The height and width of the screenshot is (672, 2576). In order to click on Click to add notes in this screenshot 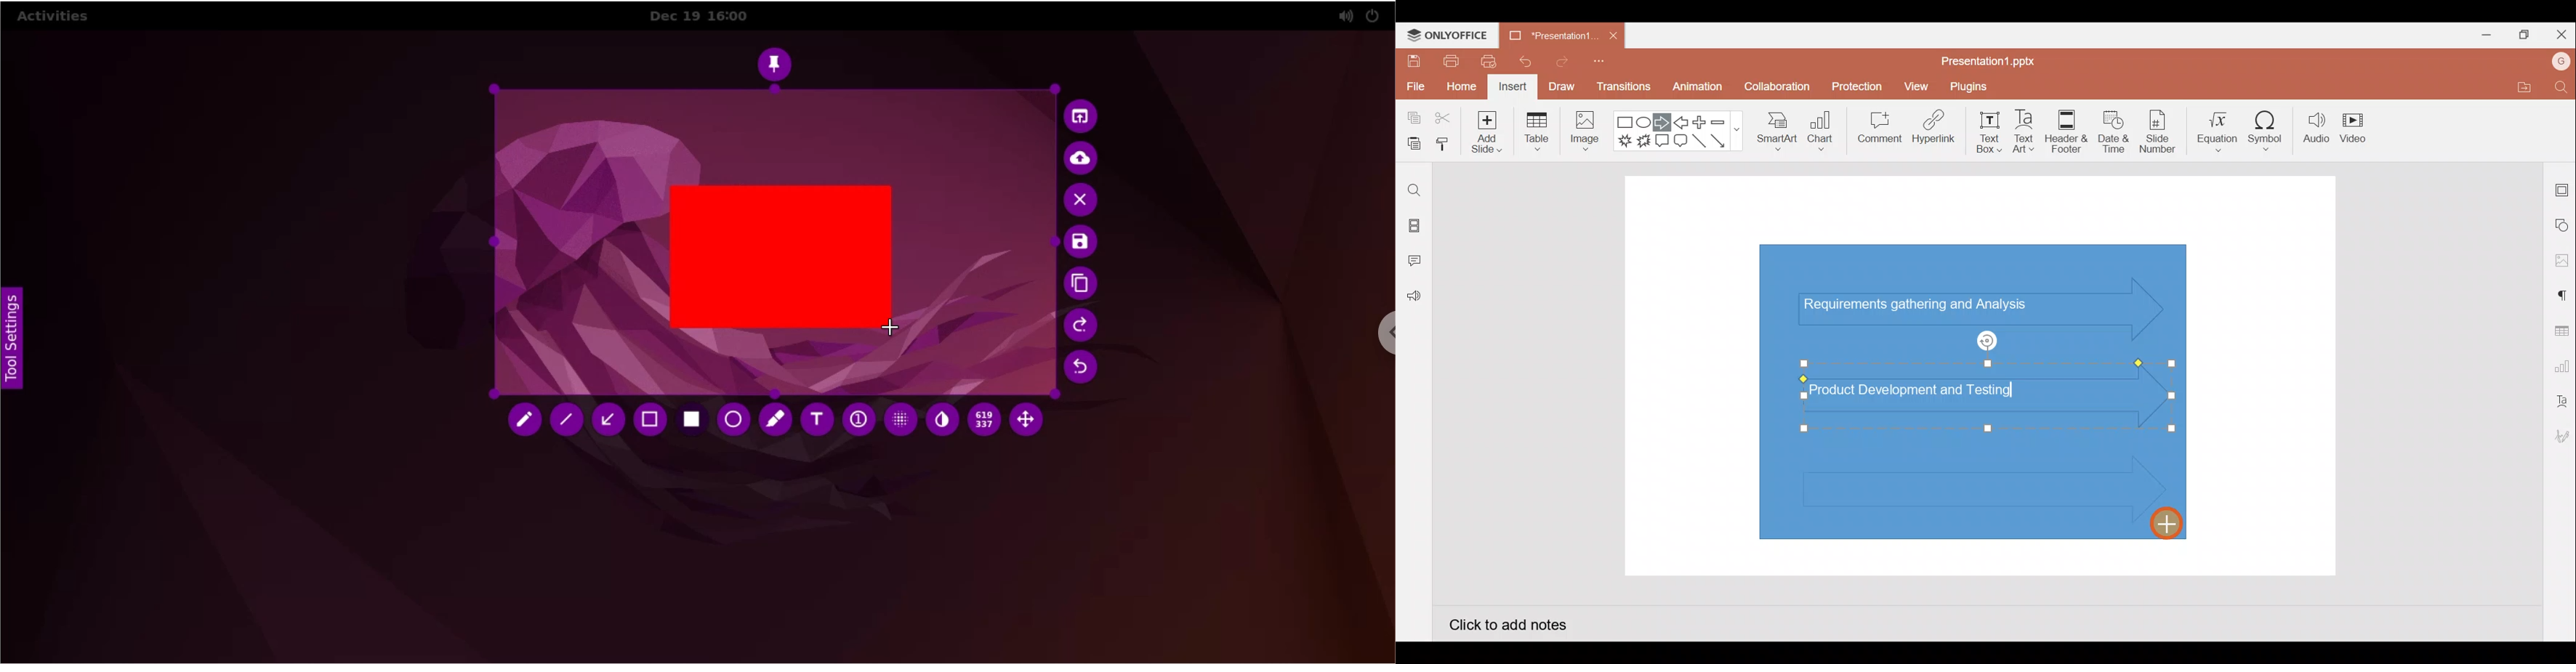, I will do `click(1508, 623)`.